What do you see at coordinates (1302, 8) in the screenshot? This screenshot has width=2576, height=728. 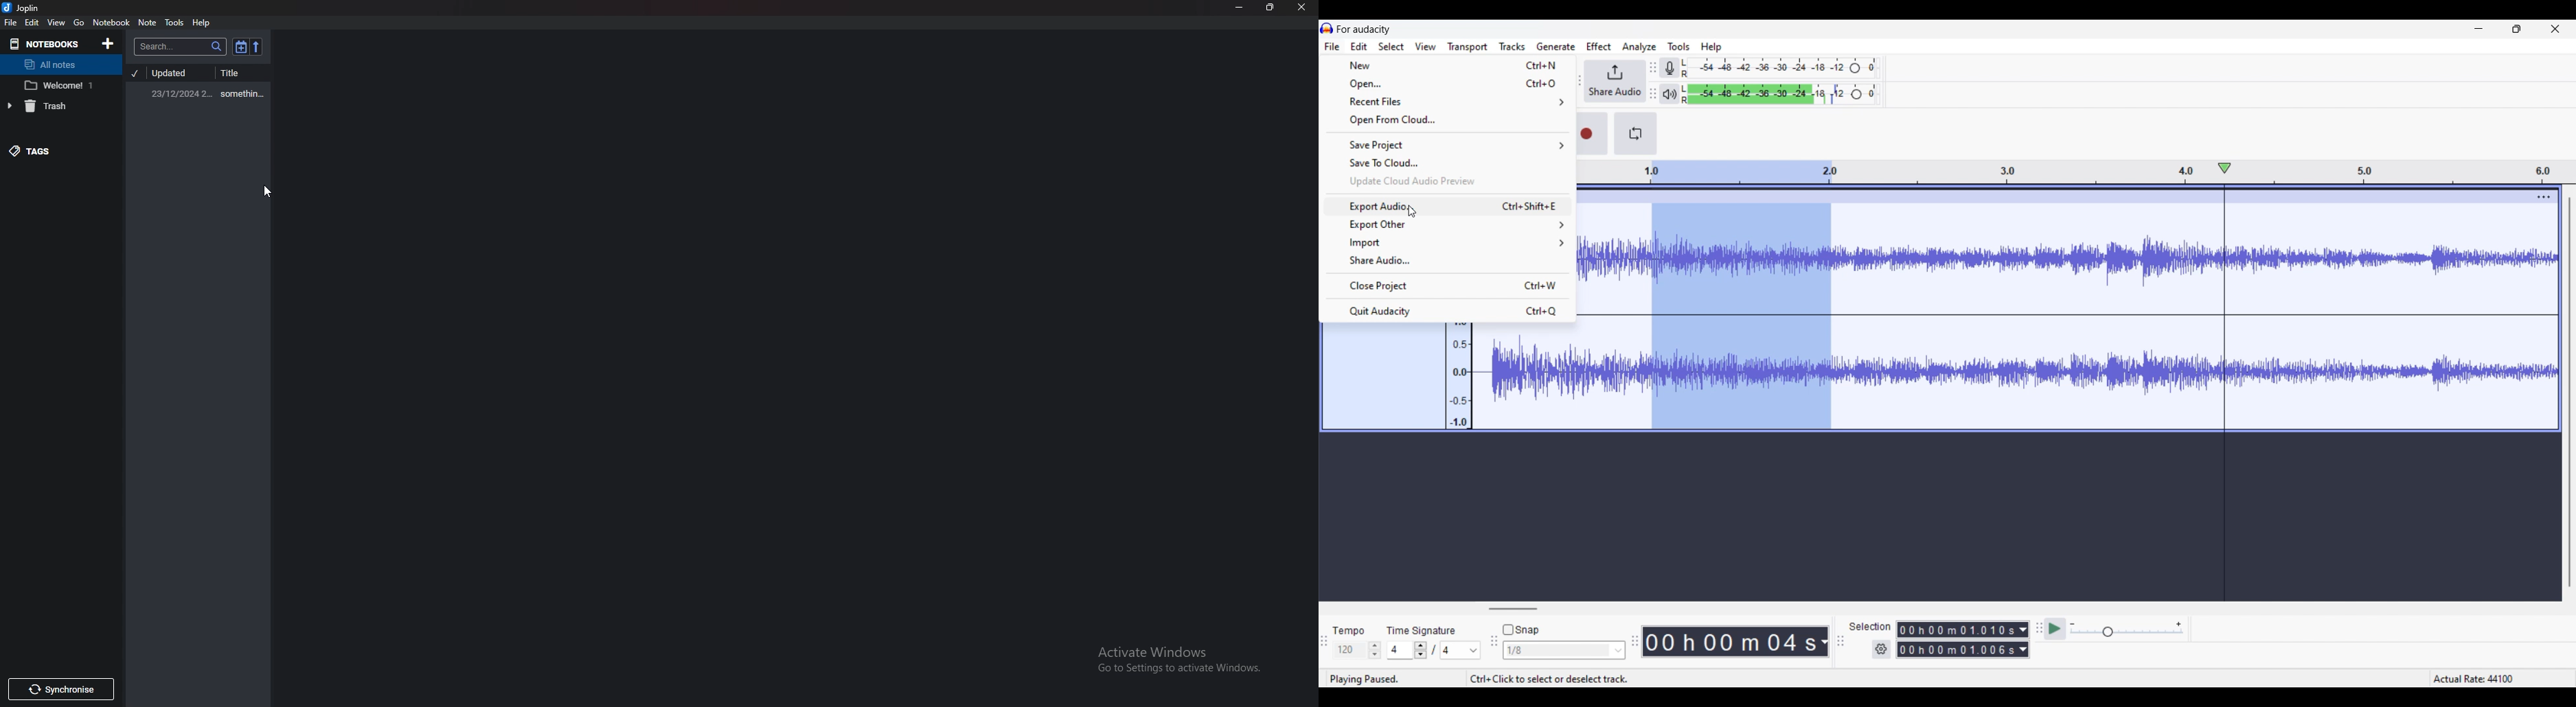 I see `close` at bounding box center [1302, 8].